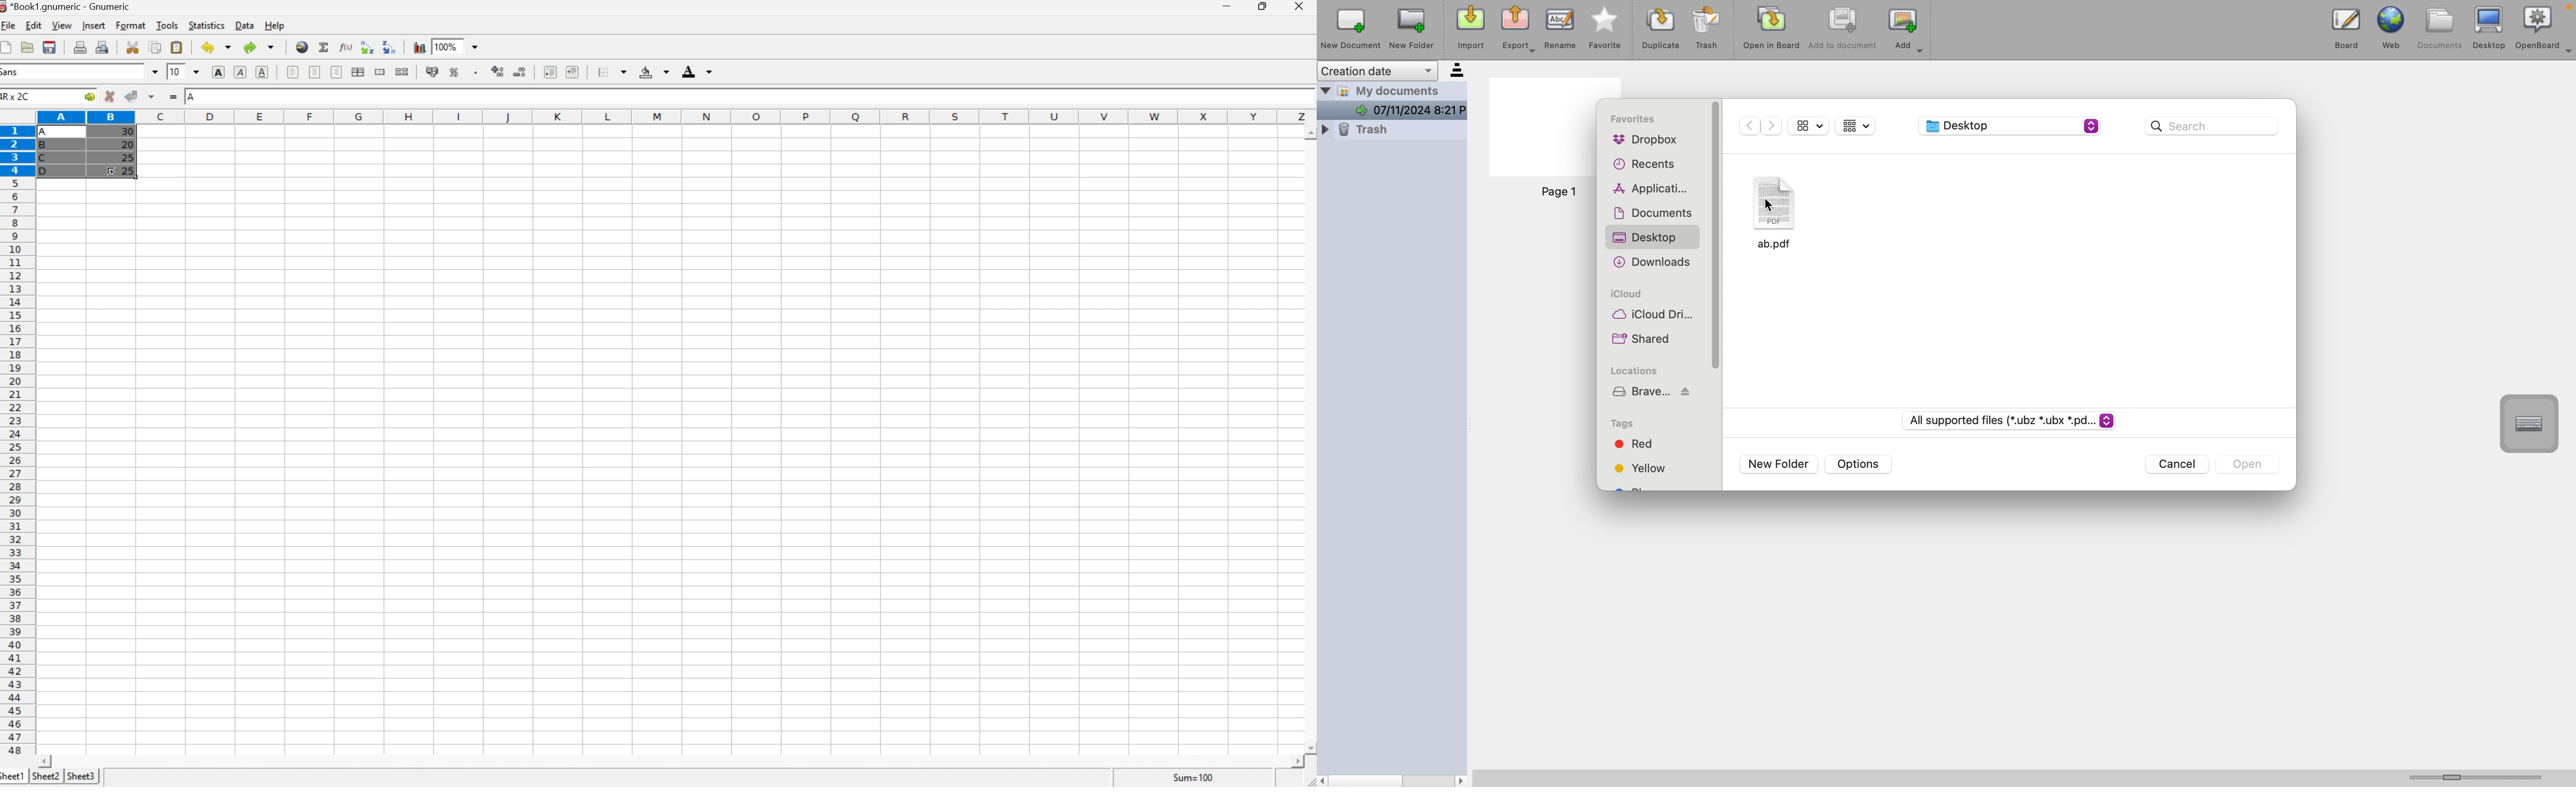 The height and width of the screenshot is (812, 2576). What do you see at coordinates (1349, 28) in the screenshot?
I see `new document` at bounding box center [1349, 28].